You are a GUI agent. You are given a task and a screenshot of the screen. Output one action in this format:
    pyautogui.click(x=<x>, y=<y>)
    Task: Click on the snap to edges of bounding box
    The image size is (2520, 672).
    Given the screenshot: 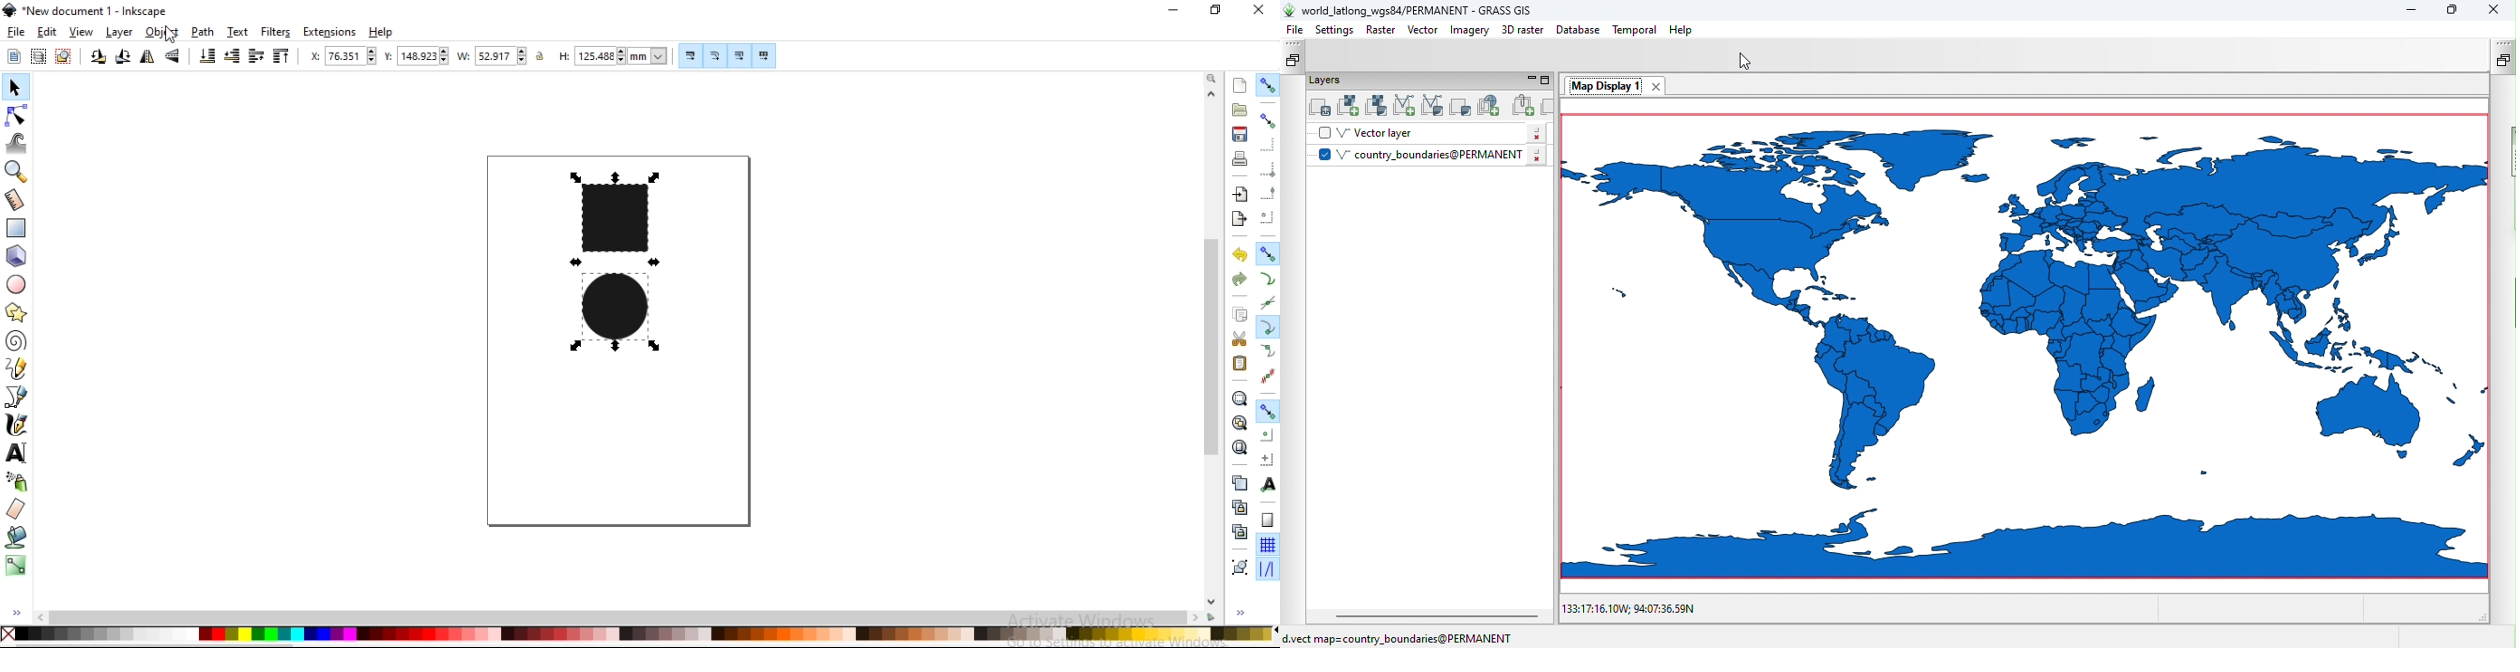 What is the action you would take?
    pyautogui.click(x=1268, y=146)
    